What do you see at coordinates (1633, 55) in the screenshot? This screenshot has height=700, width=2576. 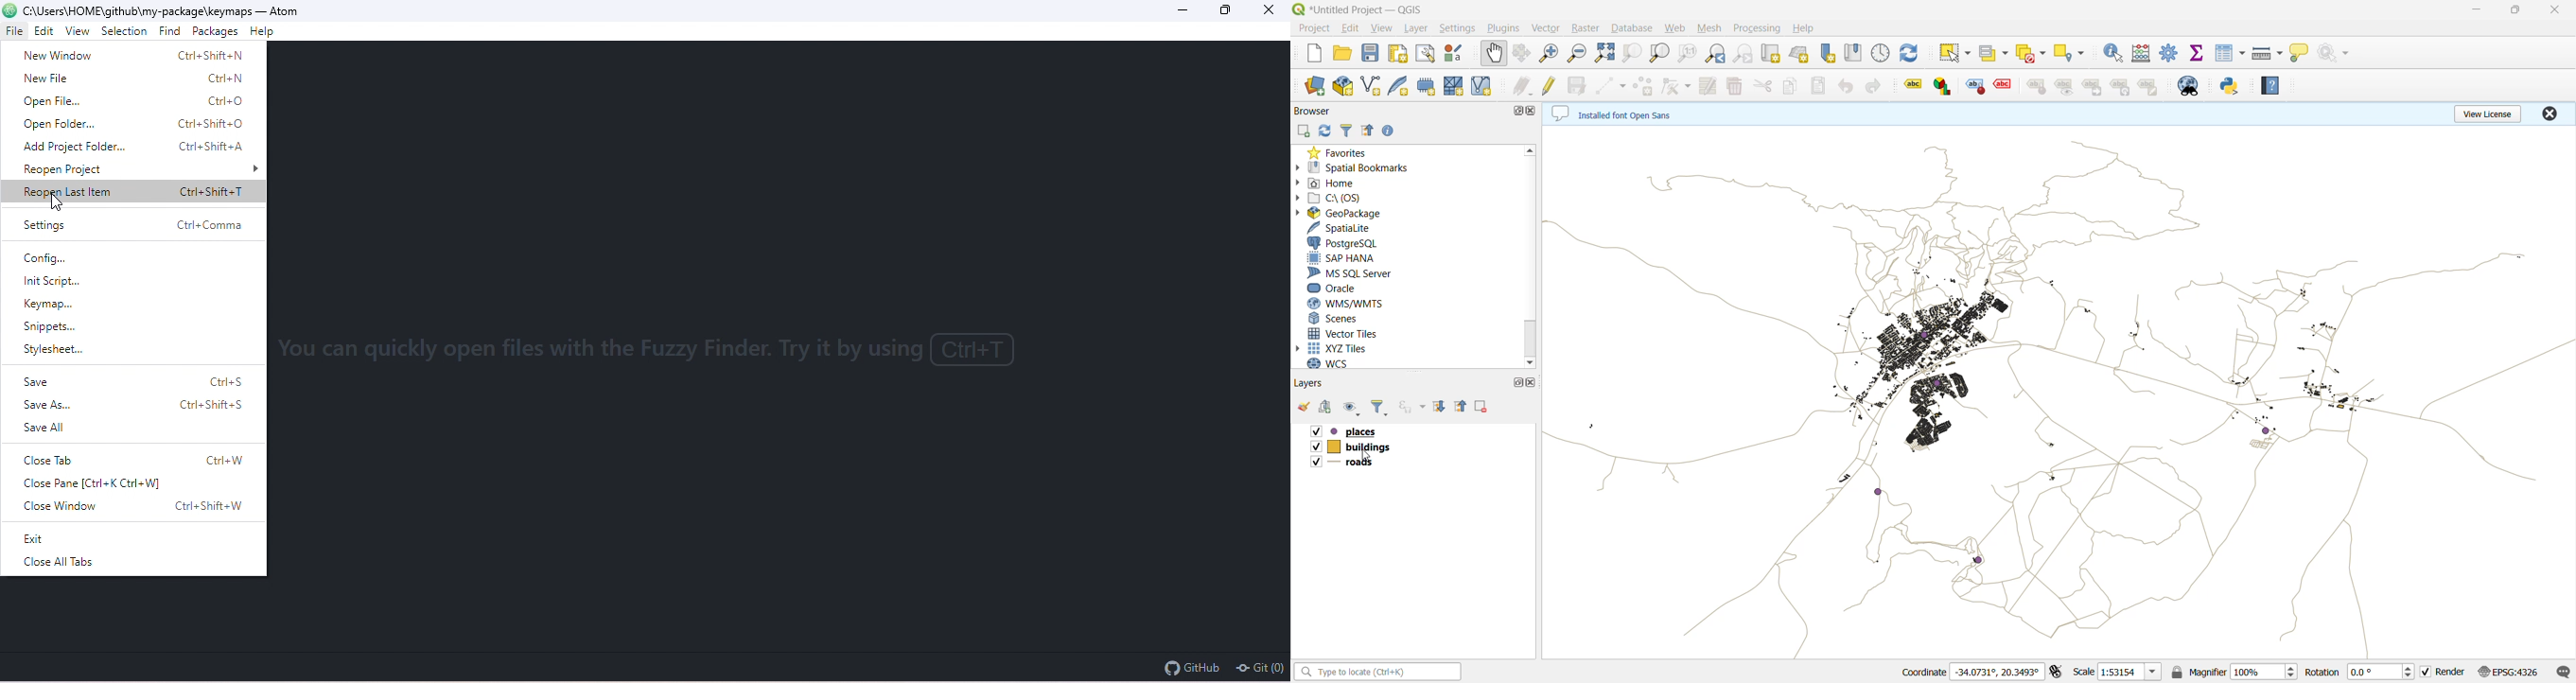 I see `zoom selection` at bounding box center [1633, 55].